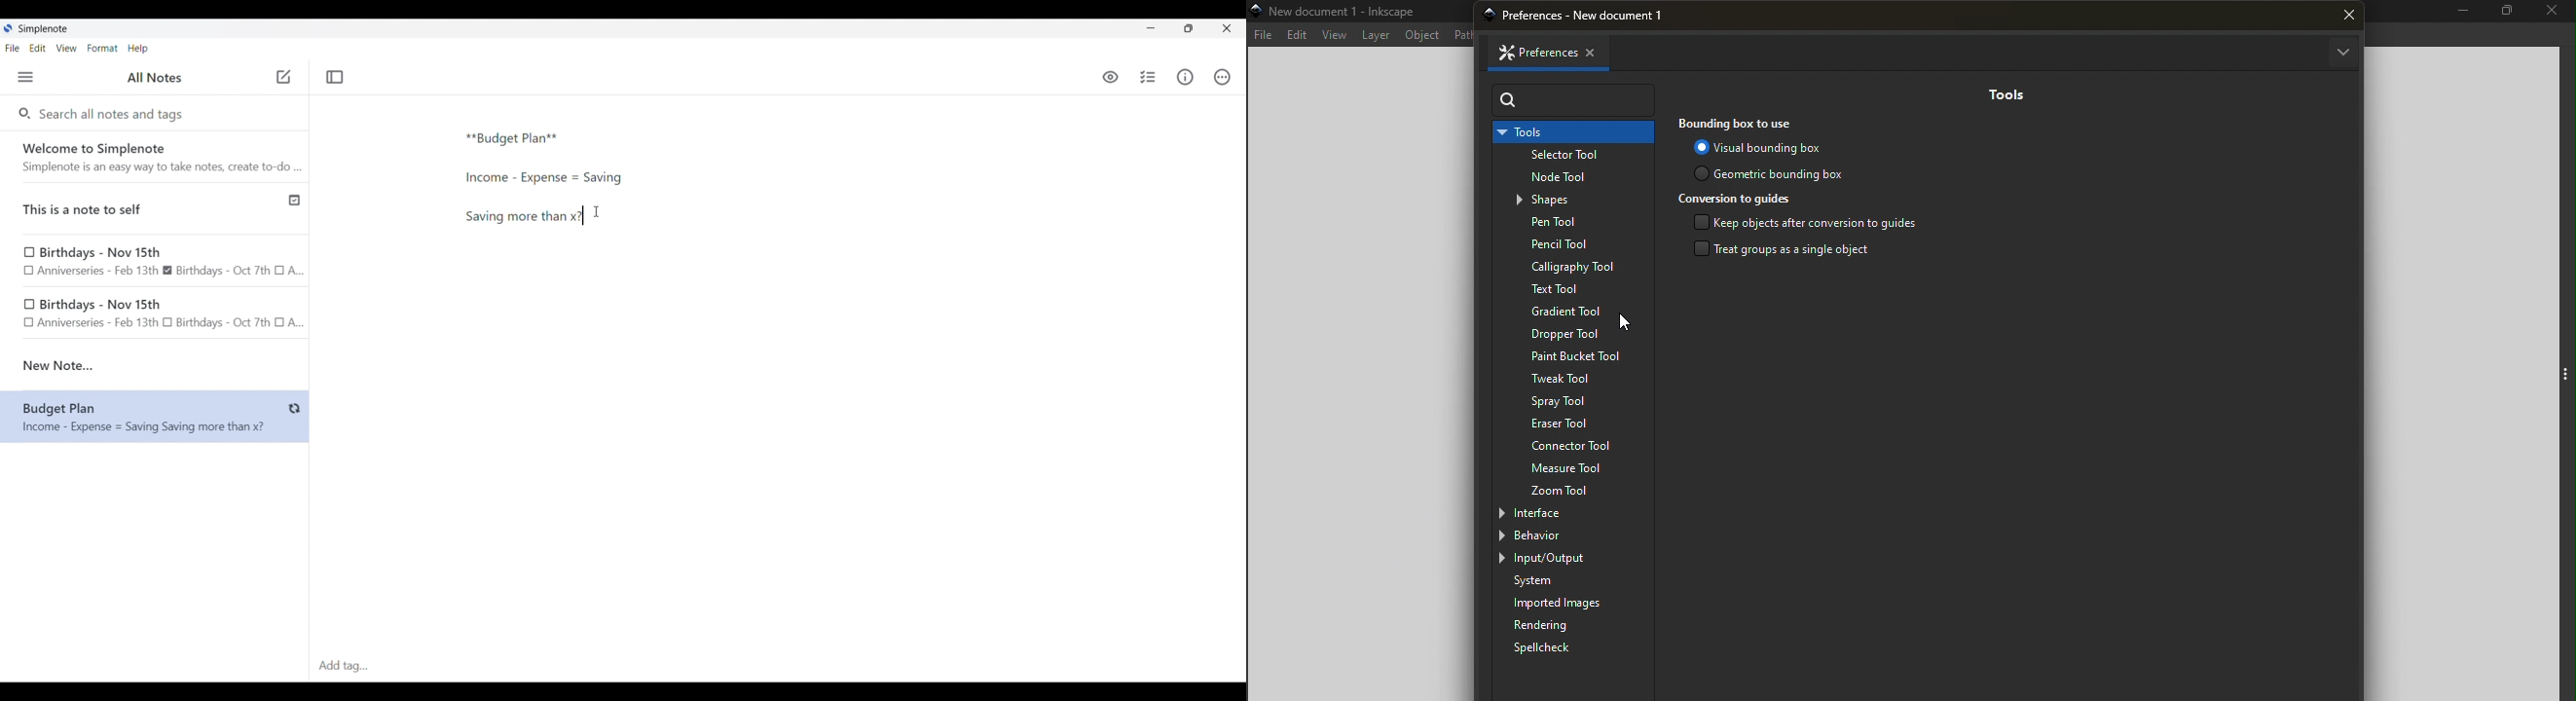  Describe the element at coordinates (1600, 51) in the screenshot. I see `Close` at that location.